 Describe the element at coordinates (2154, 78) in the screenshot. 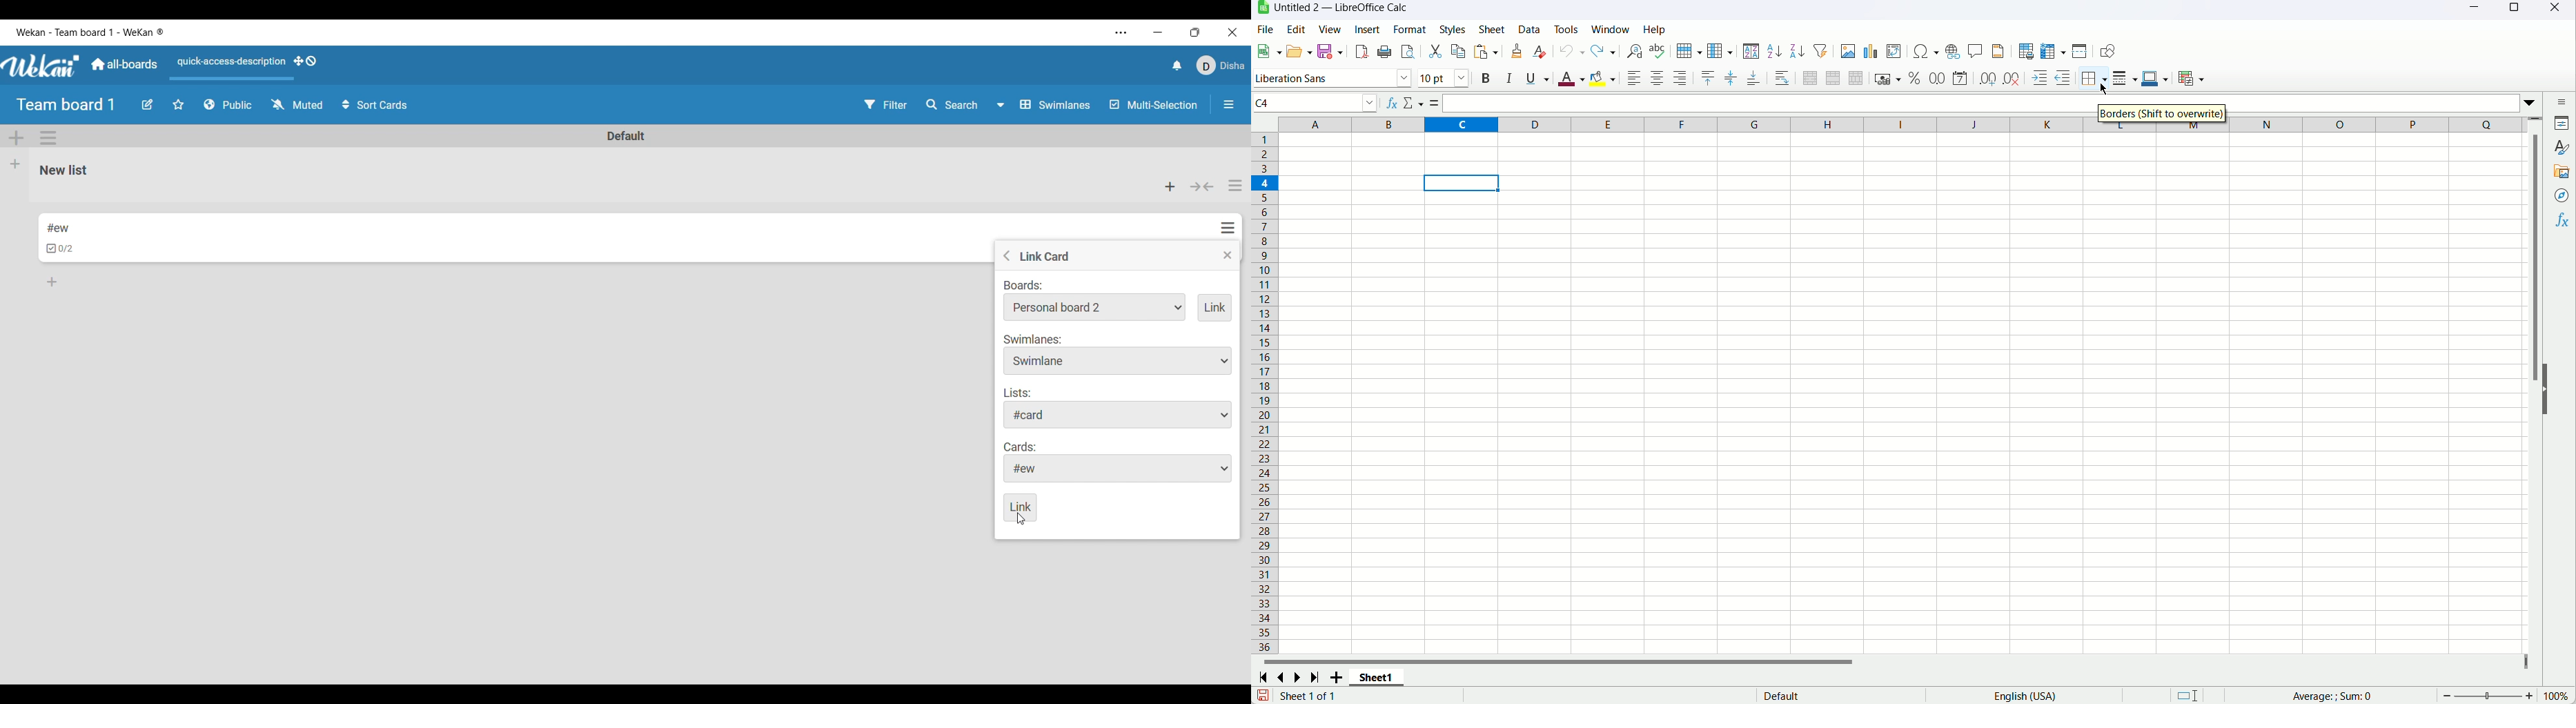

I see `Border color` at that location.